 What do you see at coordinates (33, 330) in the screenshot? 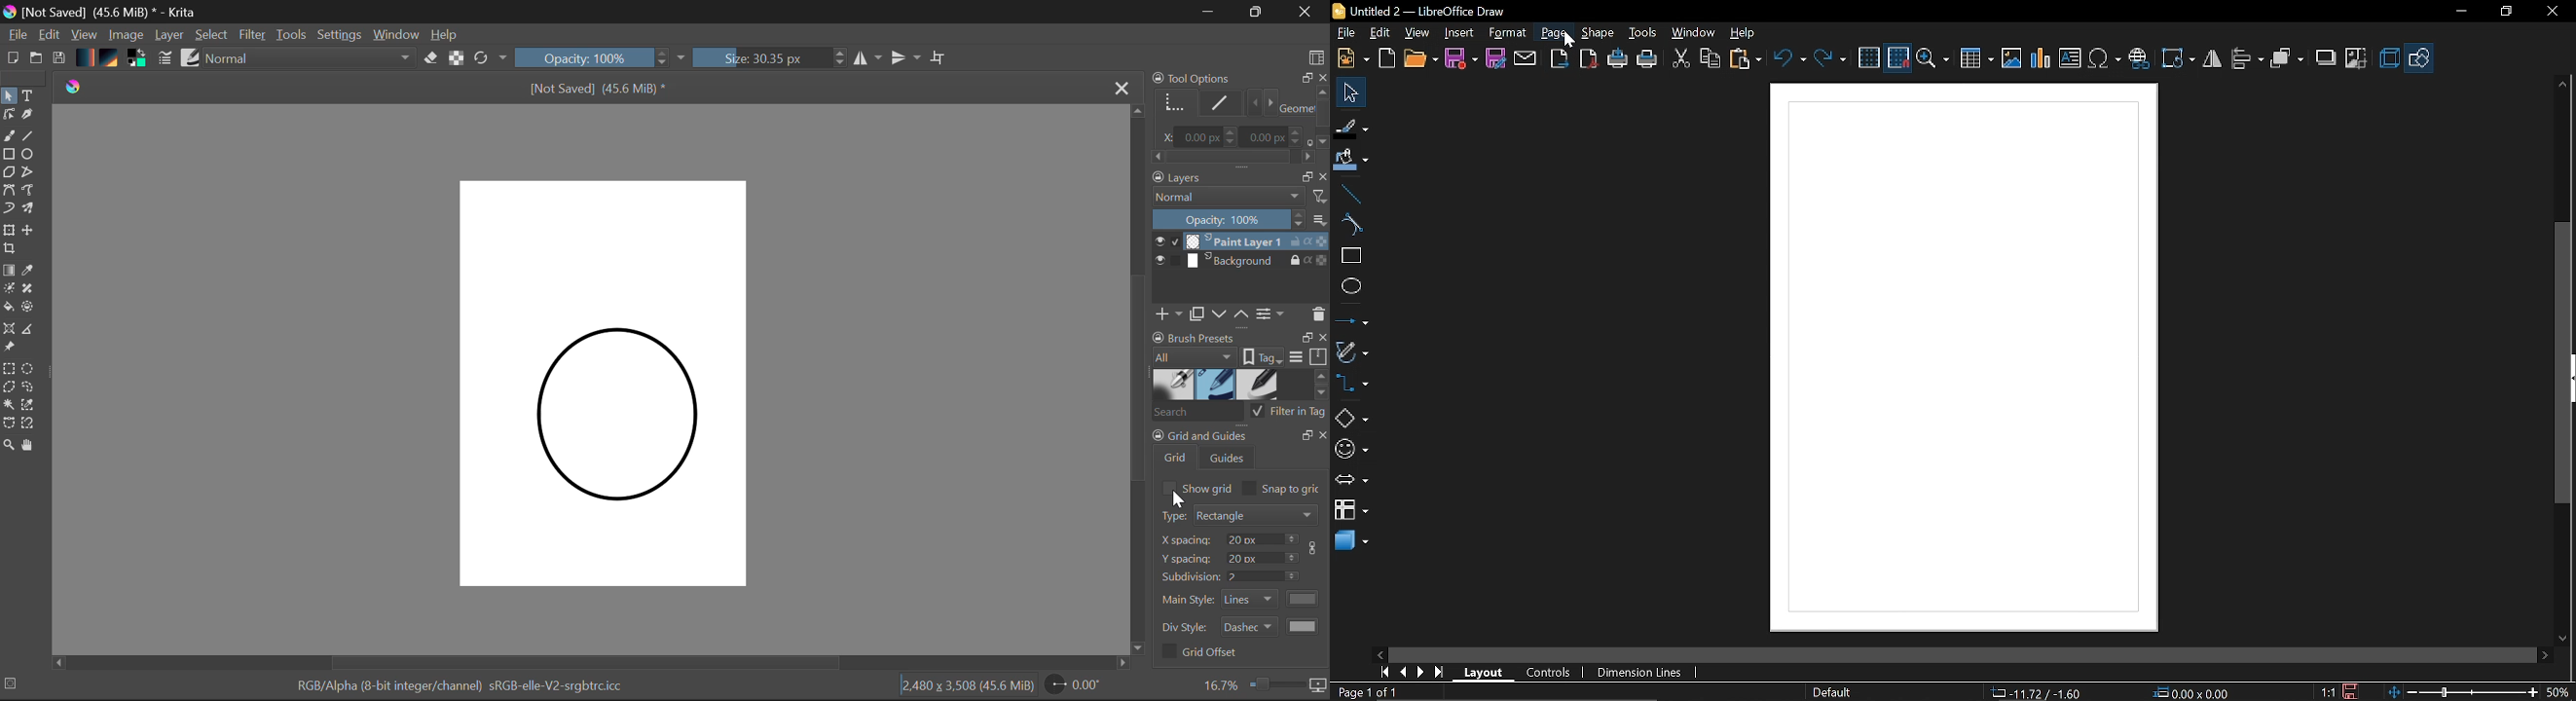
I see `Measurements` at bounding box center [33, 330].